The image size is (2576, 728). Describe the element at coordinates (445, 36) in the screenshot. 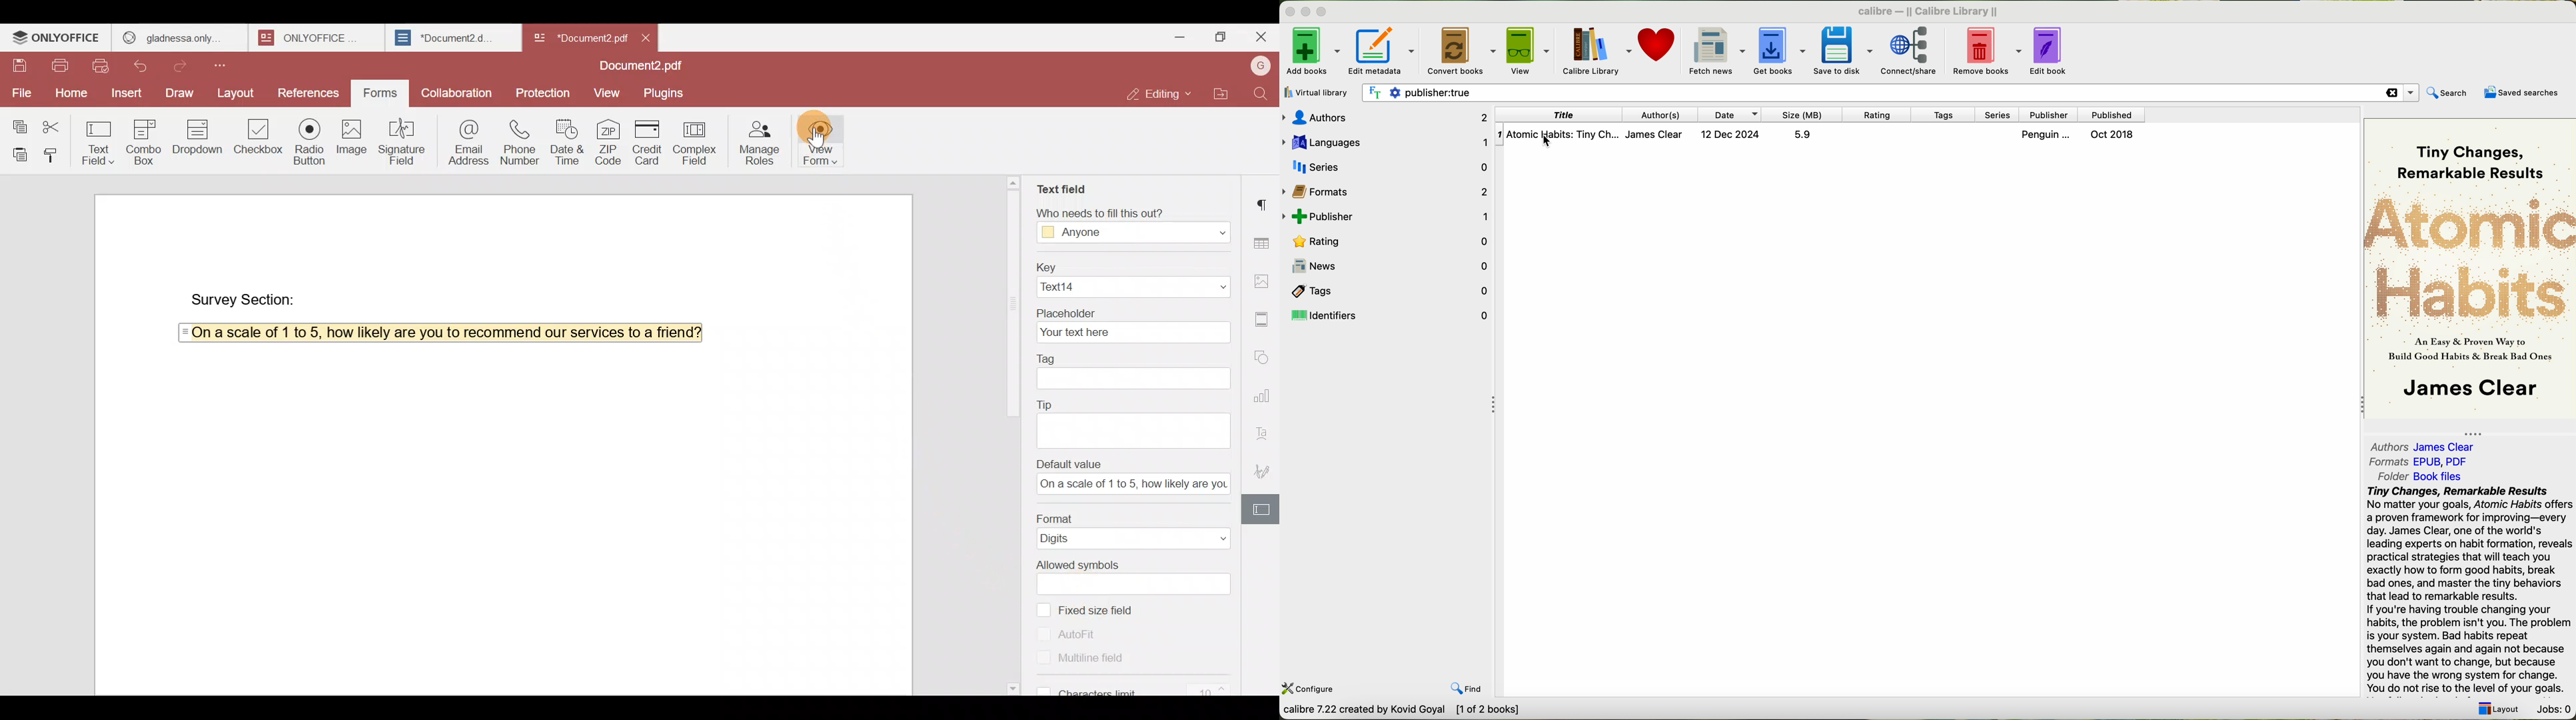

I see `*Document2.d..` at that location.